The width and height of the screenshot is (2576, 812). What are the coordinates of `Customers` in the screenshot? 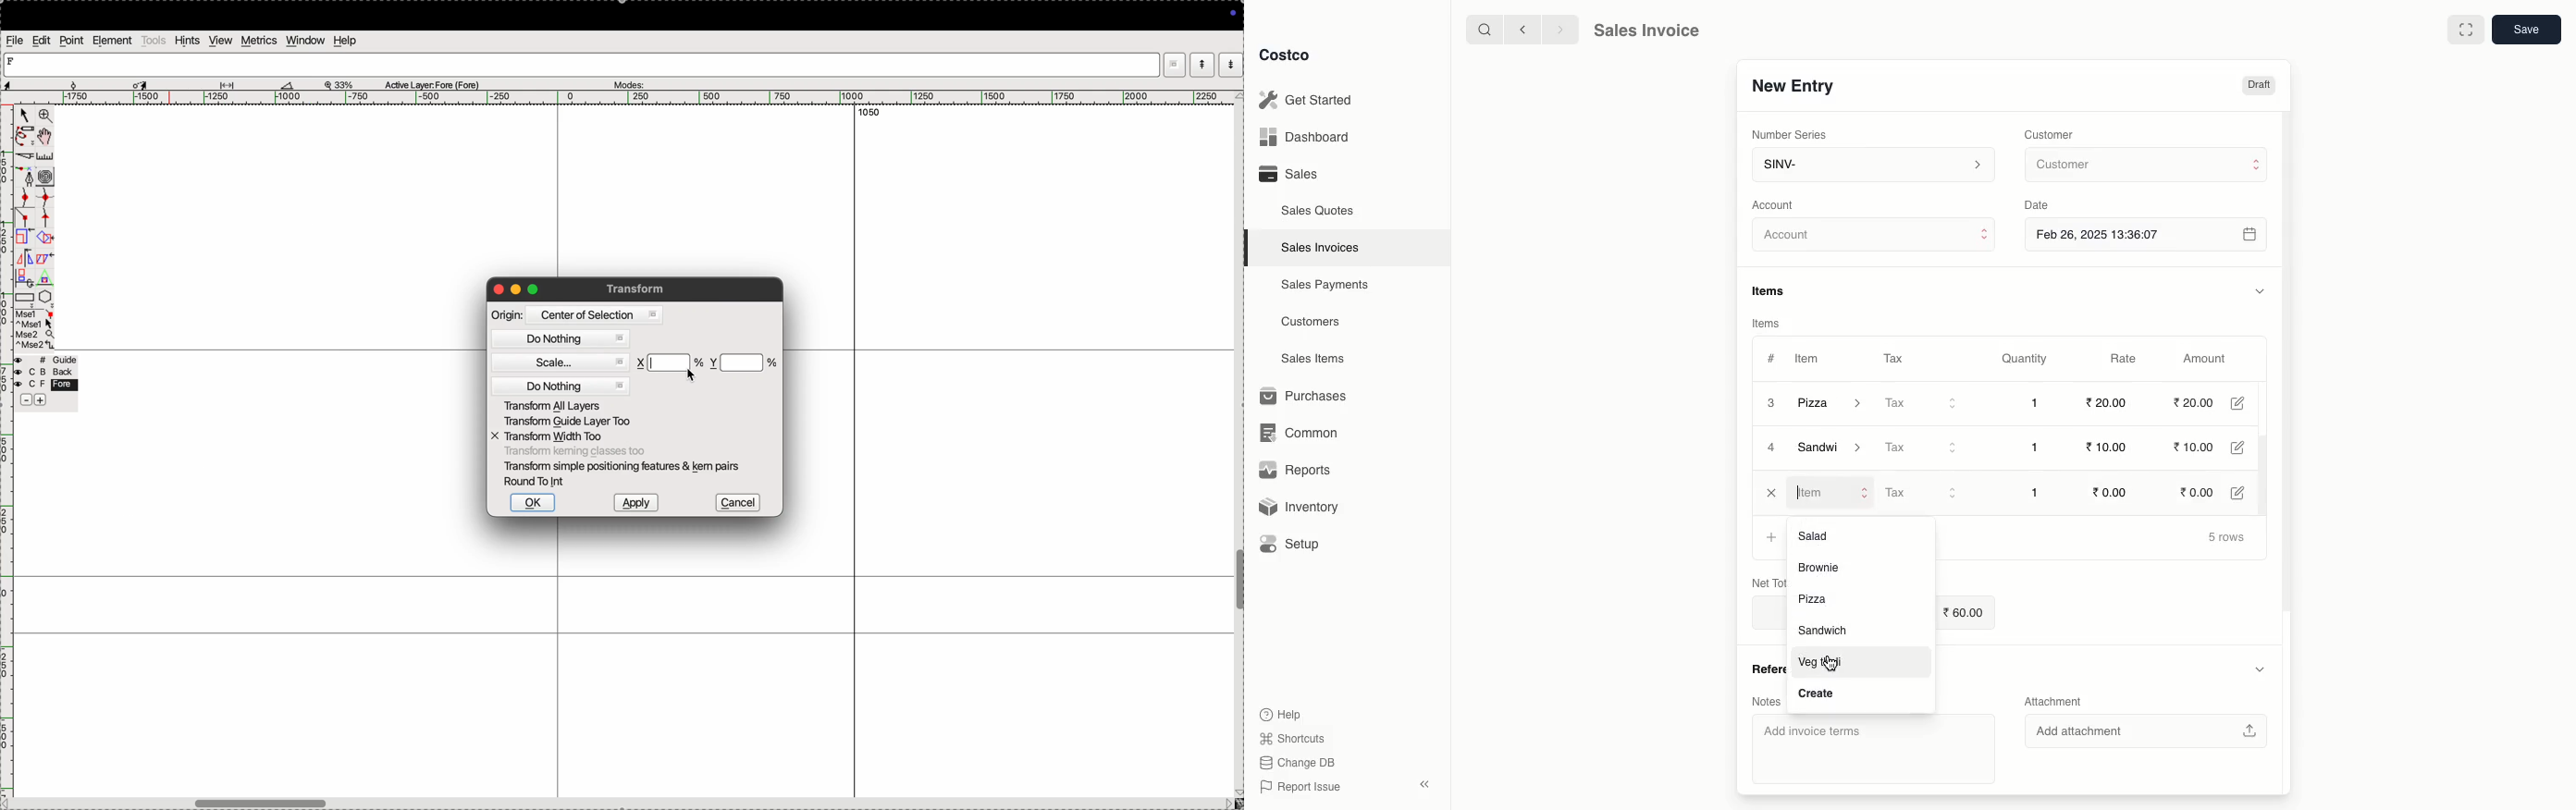 It's located at (1311, 321).